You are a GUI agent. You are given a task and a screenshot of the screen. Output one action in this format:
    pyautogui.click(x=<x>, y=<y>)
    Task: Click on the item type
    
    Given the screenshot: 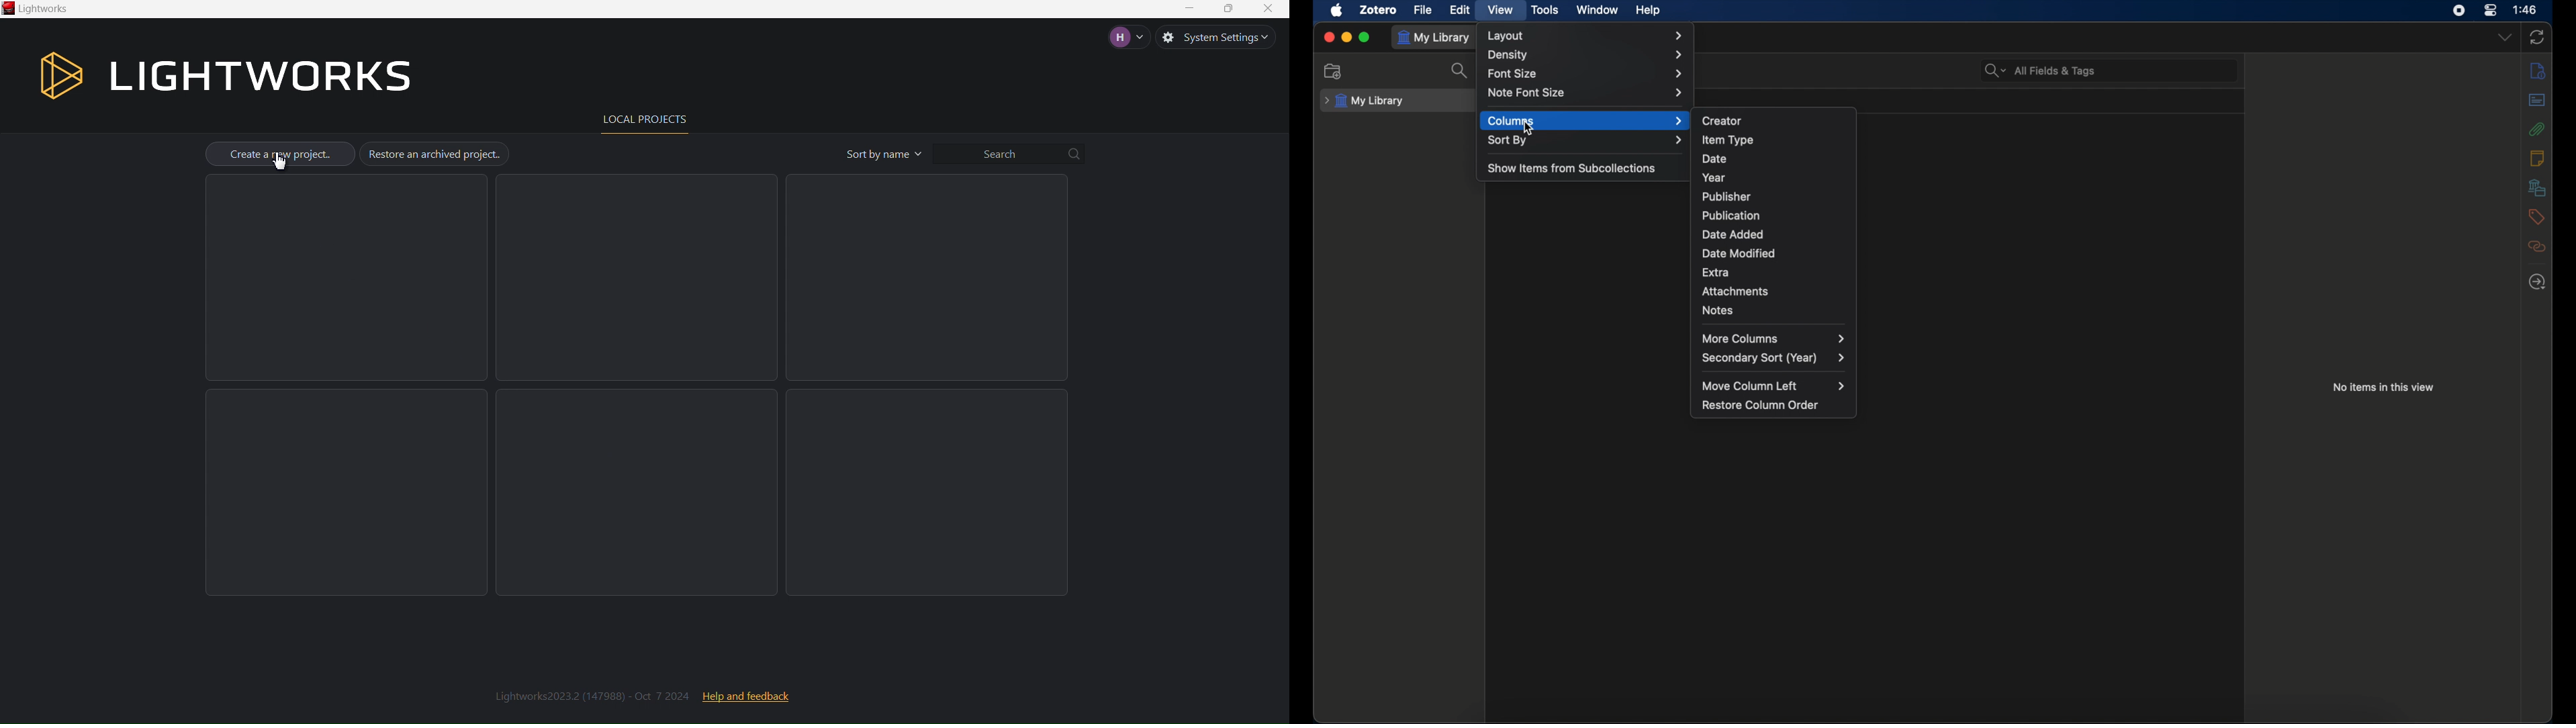 What is the action you would take?
    pyautogui.click(x=1727, y=139)
    